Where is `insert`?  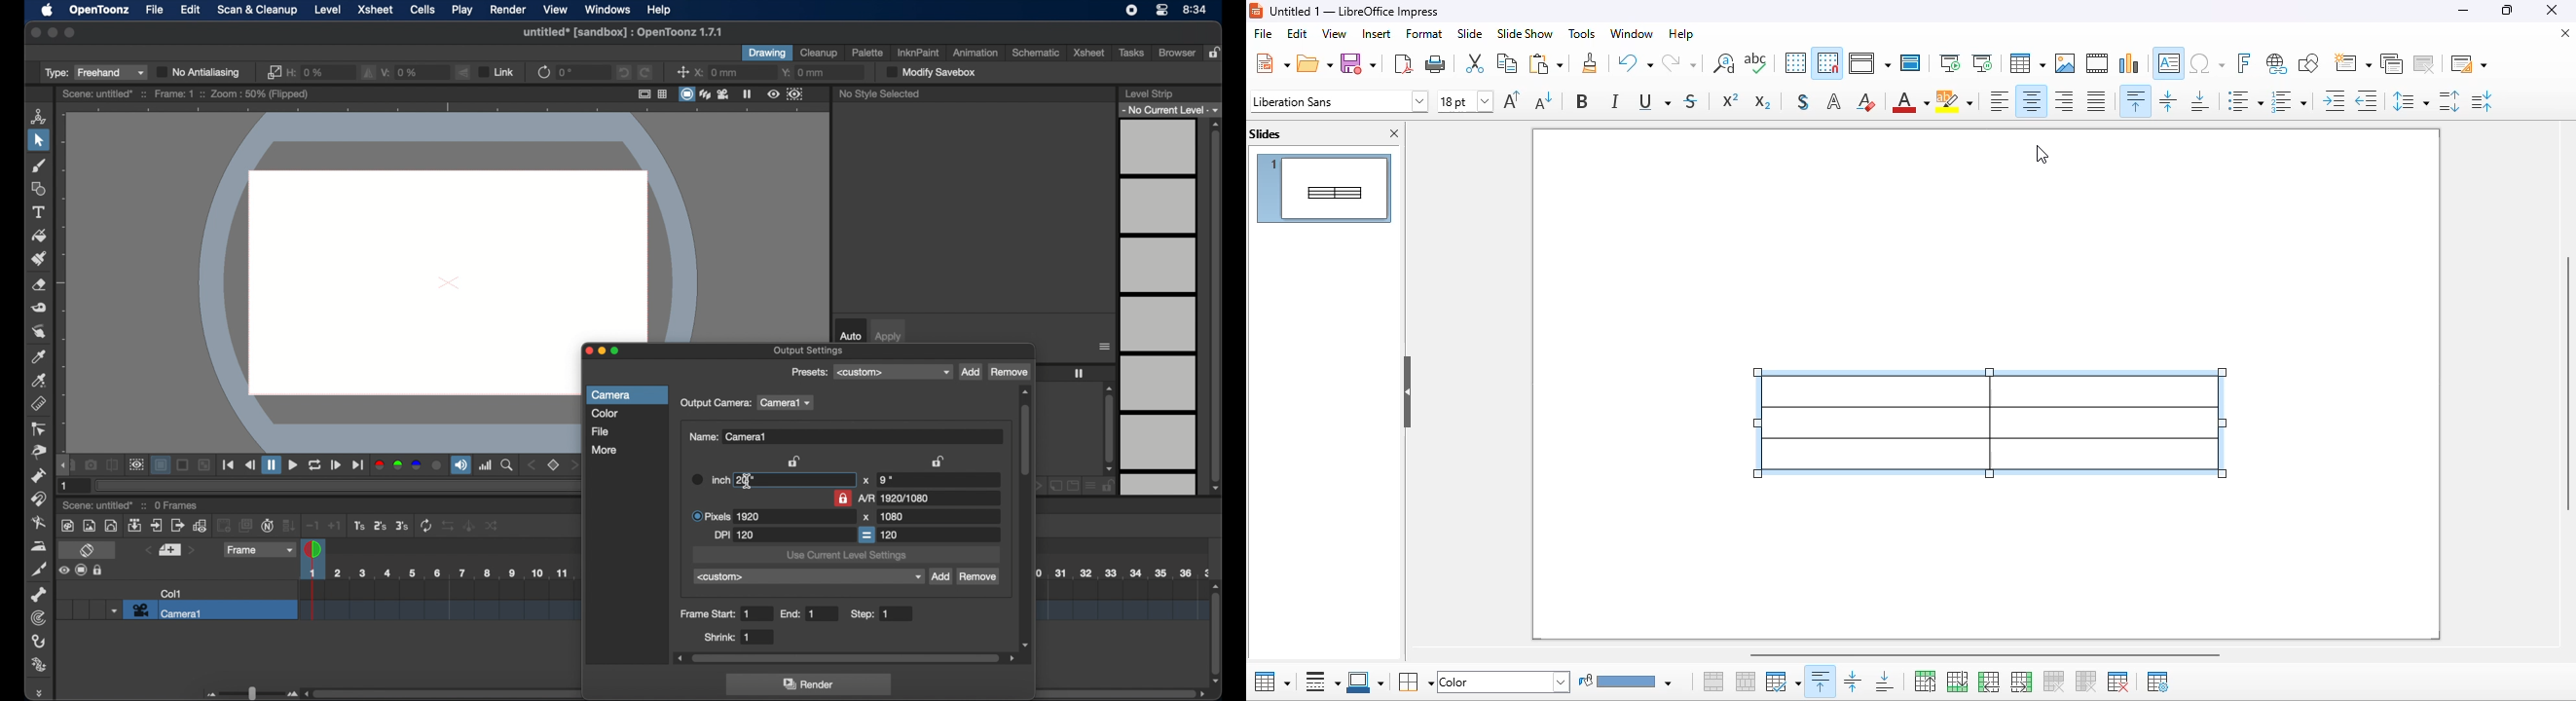 insert is located at coordinates (1378, 34).